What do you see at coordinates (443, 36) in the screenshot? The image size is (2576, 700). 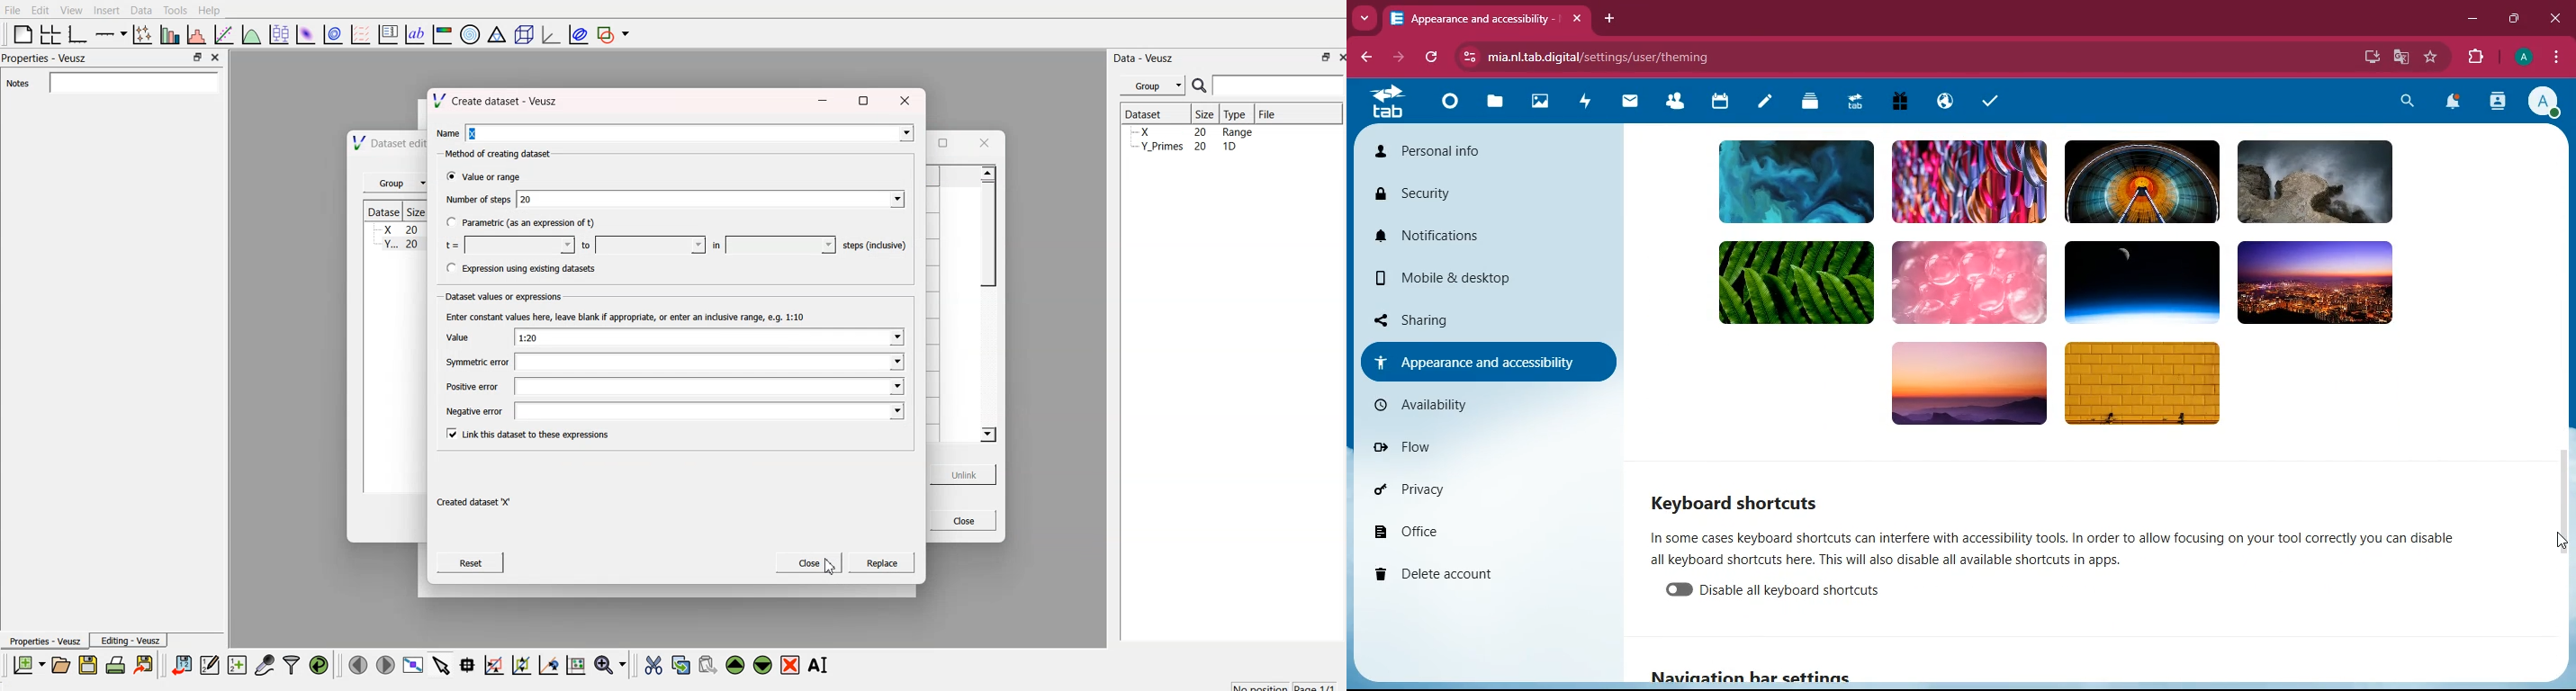 I see `image color bar ` at bounding box center [443, 36].